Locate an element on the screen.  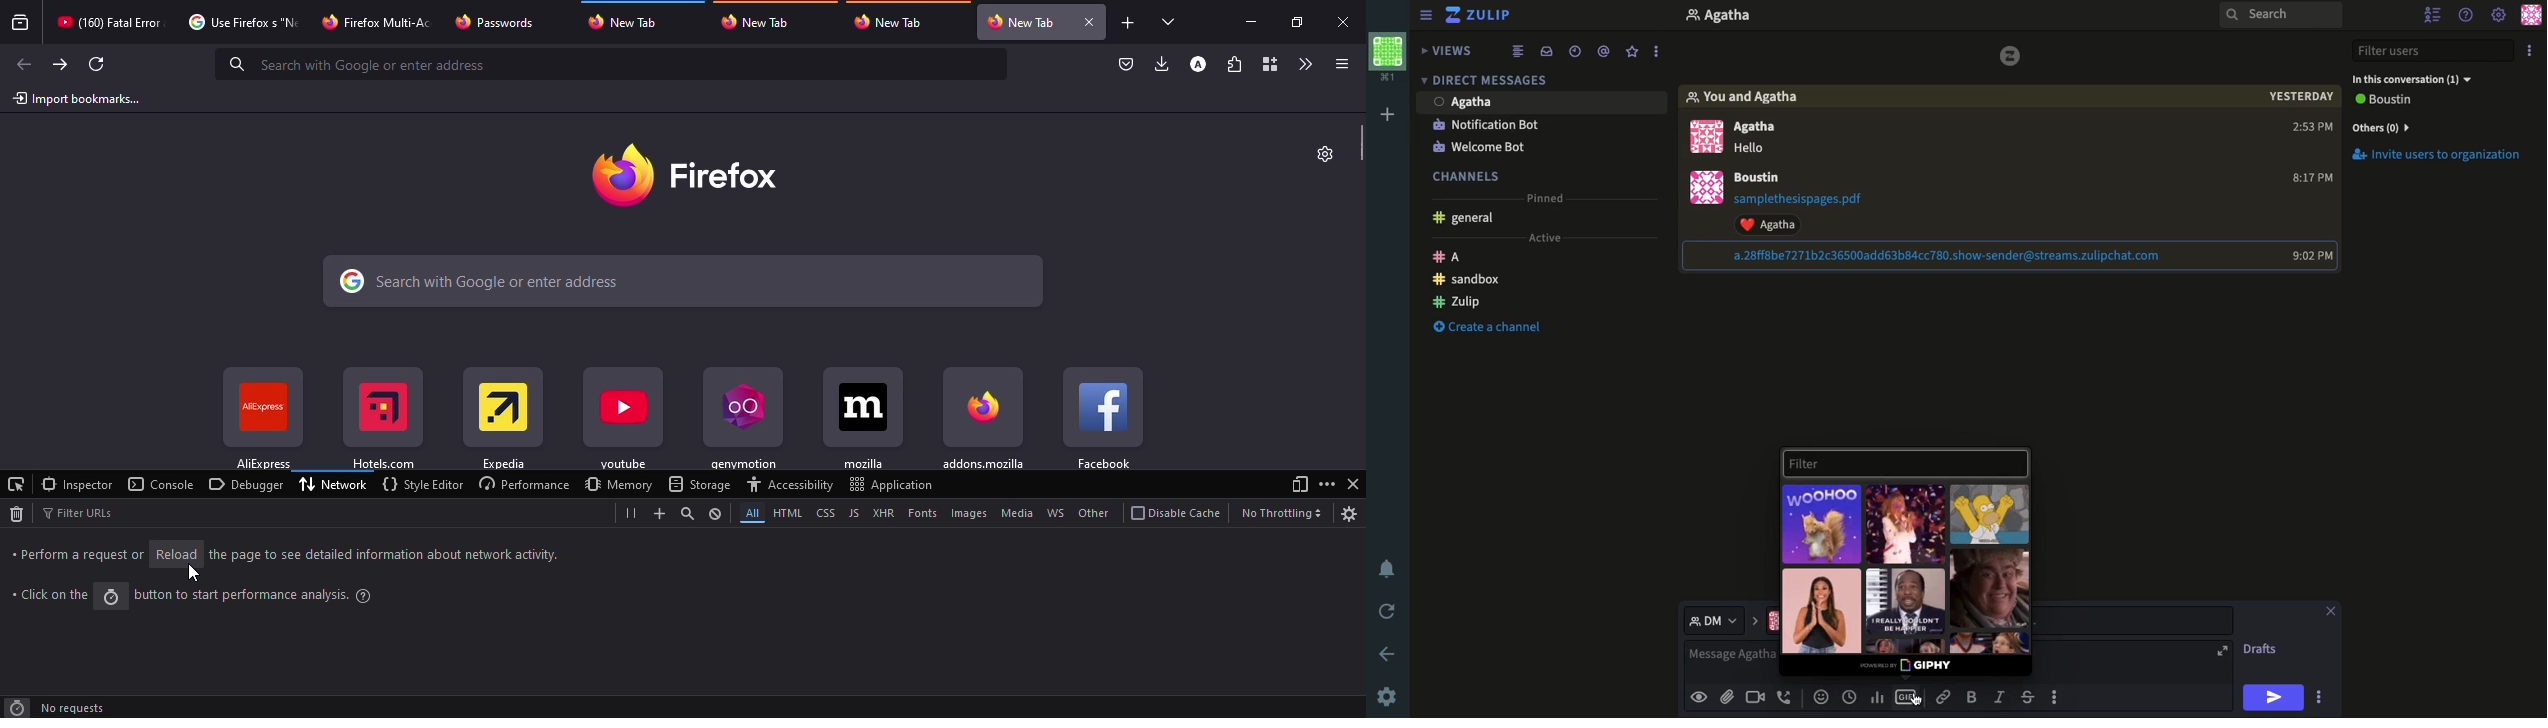
no throttling is located at coordinates (1281, 513).